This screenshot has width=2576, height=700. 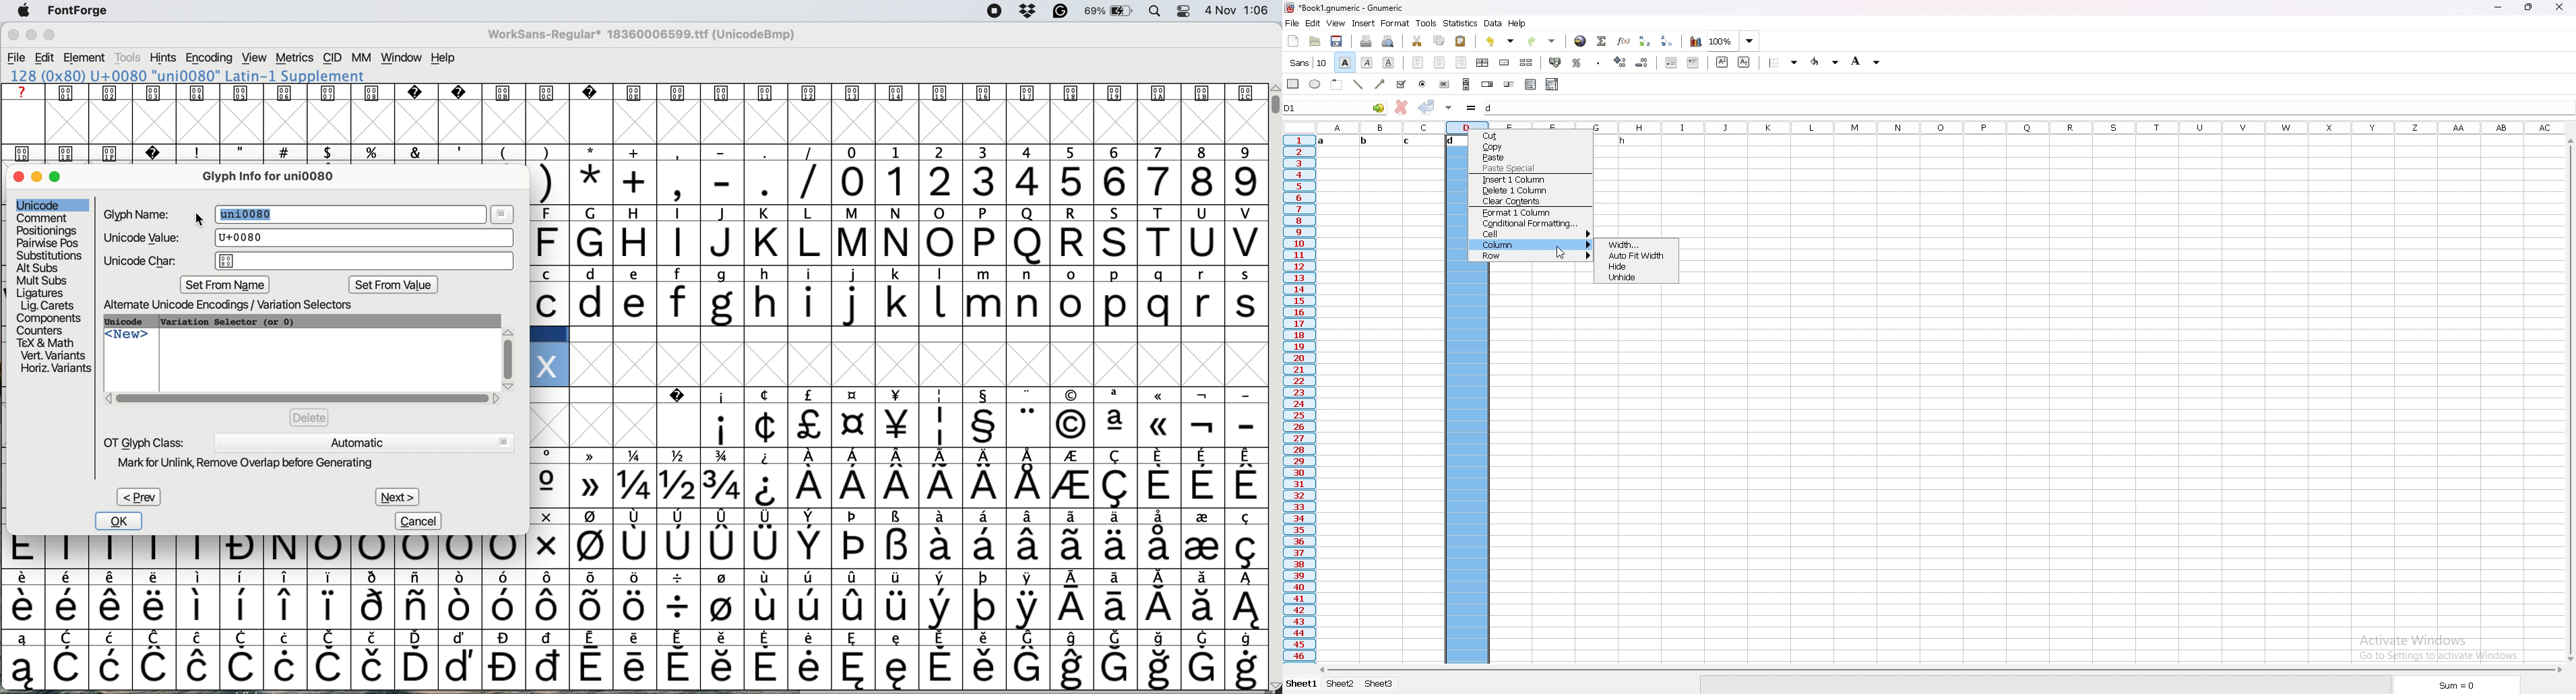 What do you see at coordinates (1340, 683) in the screenshot?
I see `sheet 2` at bounding box center [1340, 683].